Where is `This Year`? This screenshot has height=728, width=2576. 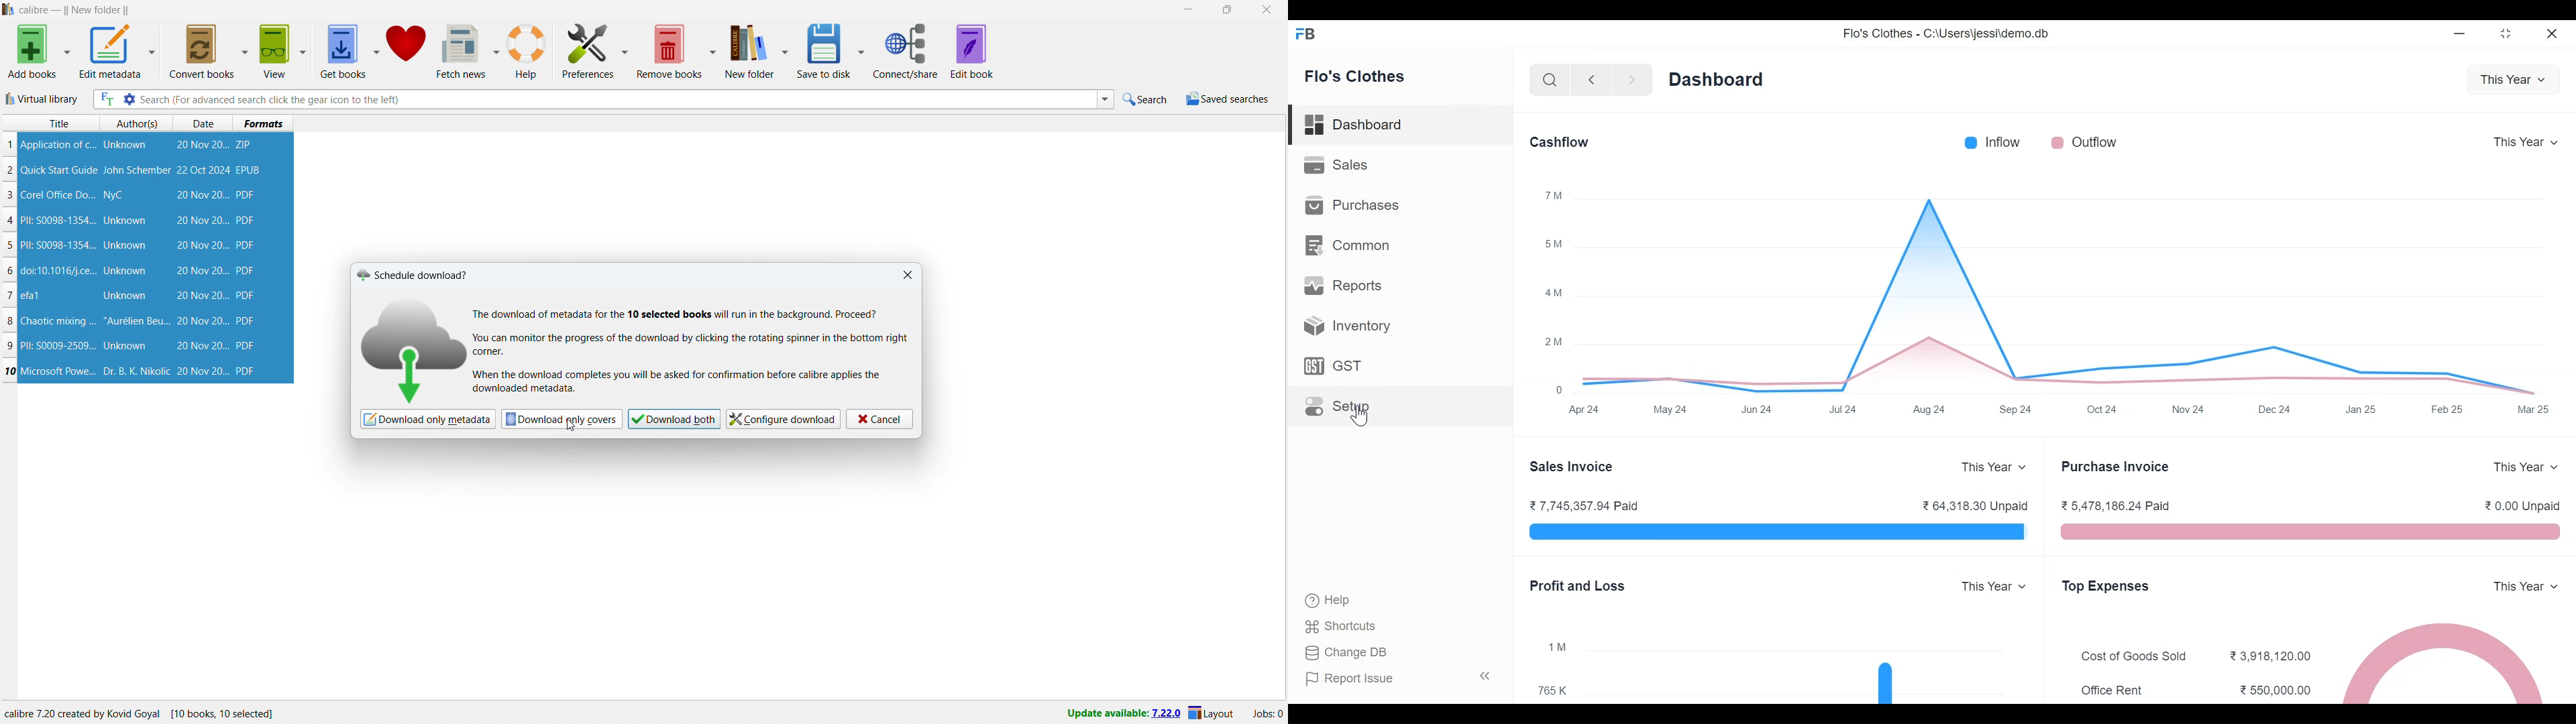 This Year is located at coordinates (1988, 469).